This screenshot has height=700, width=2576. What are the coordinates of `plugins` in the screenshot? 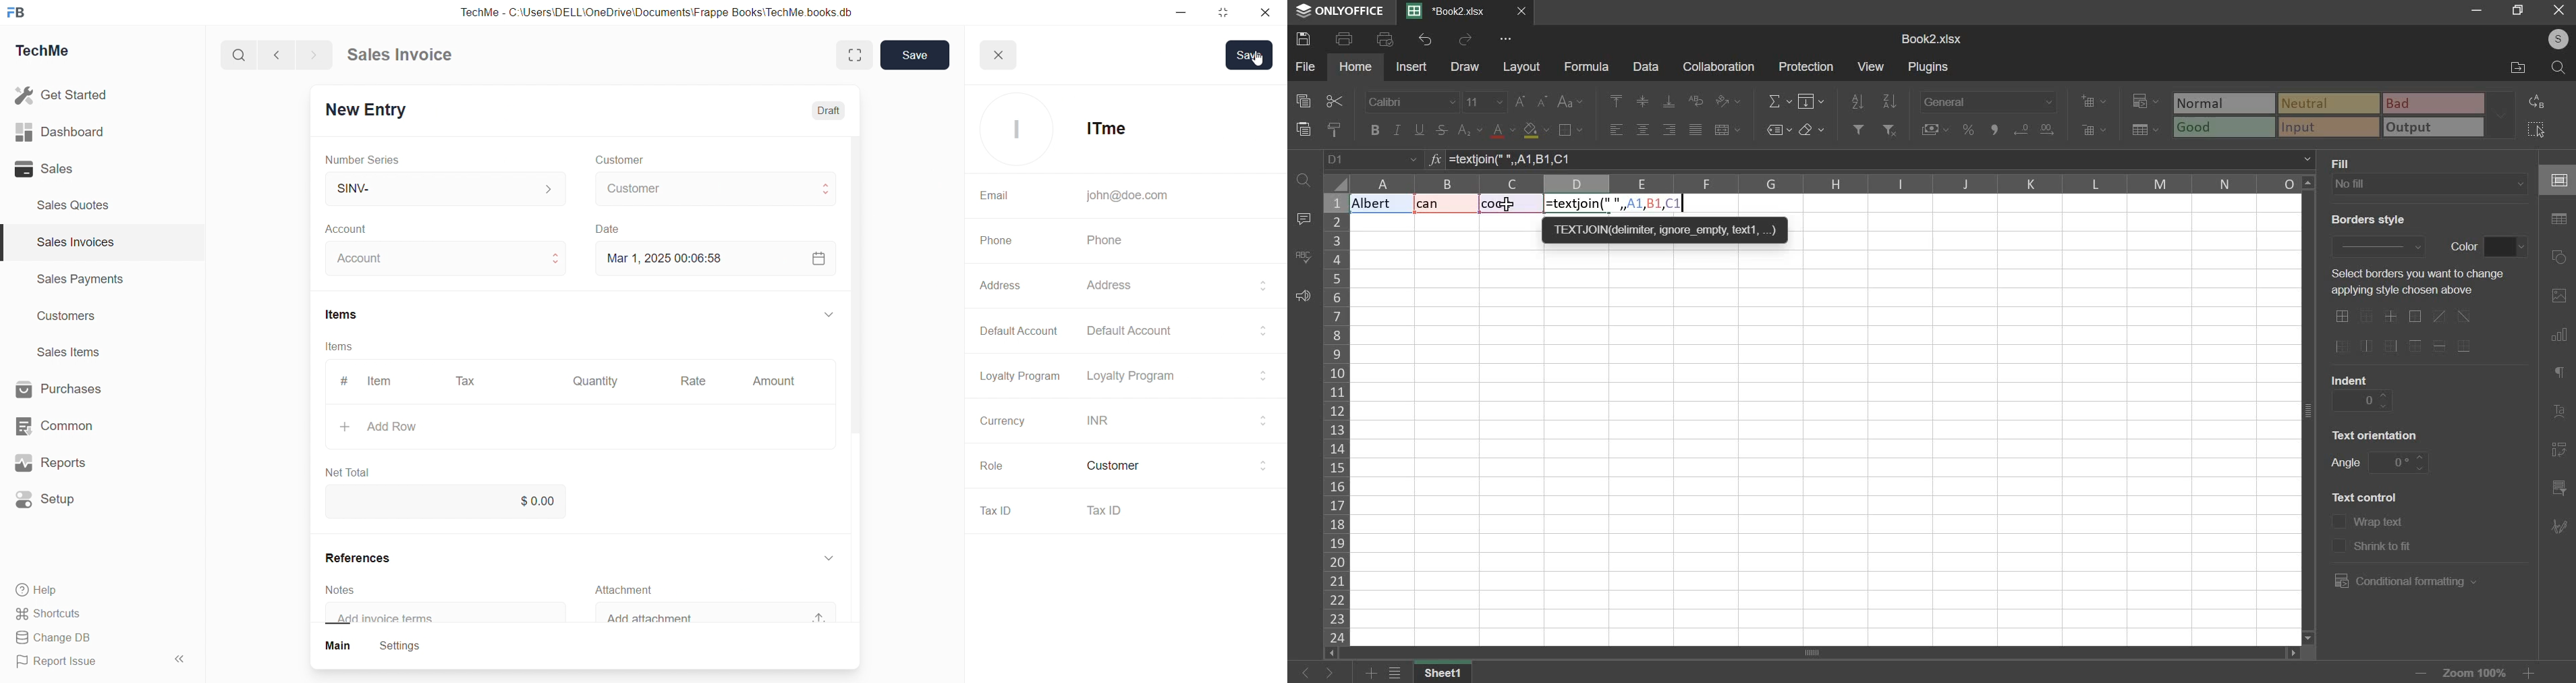 It's located at (1930, 67).